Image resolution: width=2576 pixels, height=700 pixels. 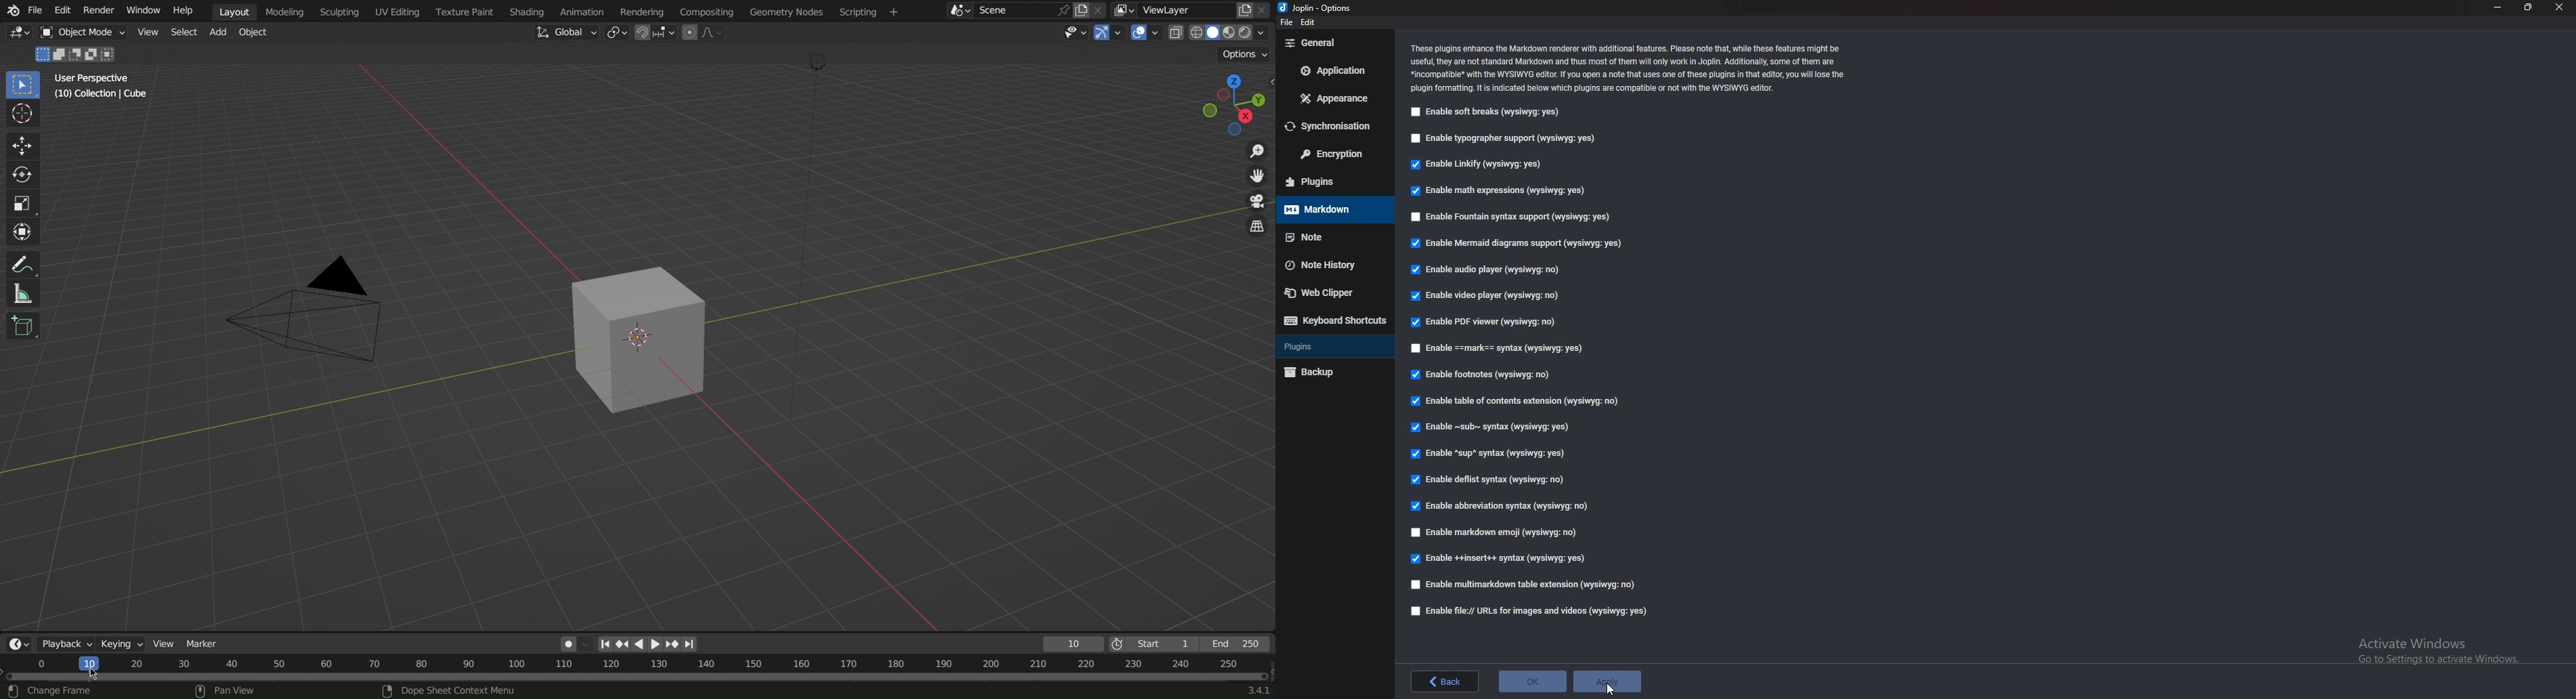 I want to click on Object Mode, so click(x=80, y=32).